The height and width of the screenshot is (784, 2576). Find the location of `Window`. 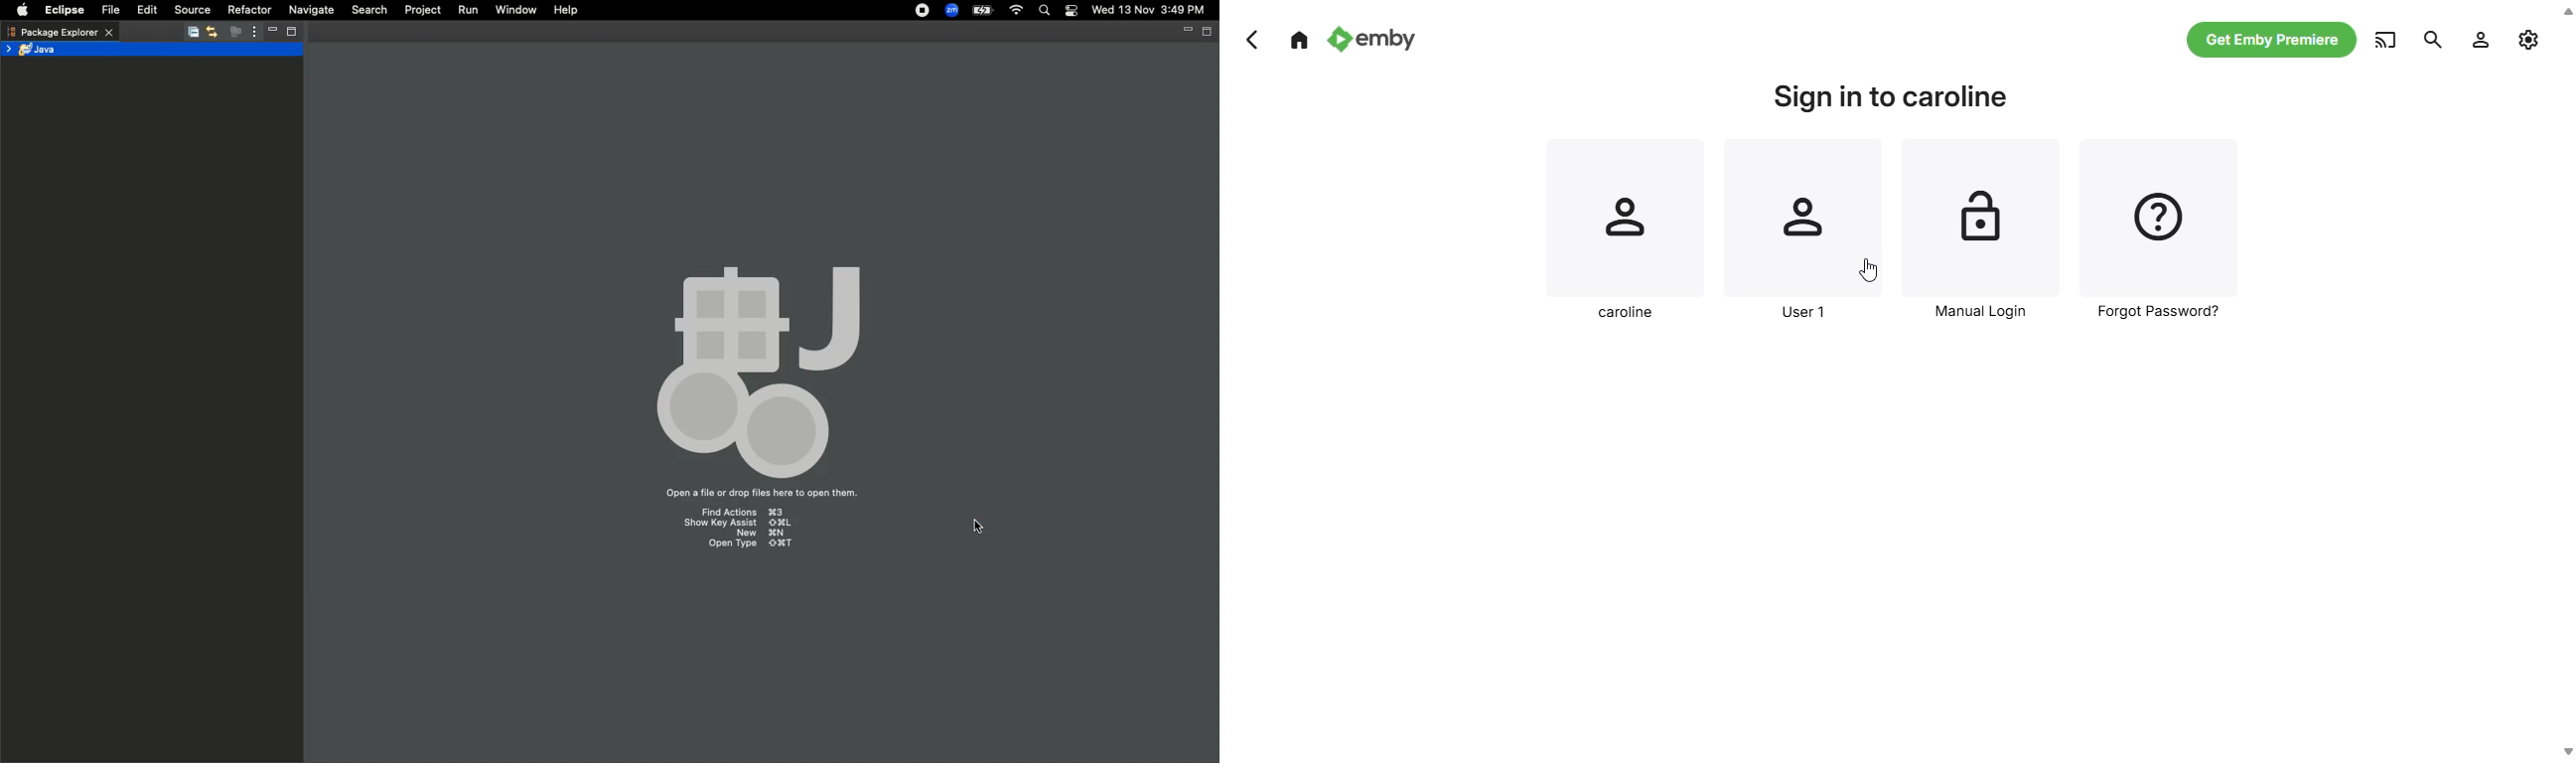

Window is located at coordinates (515, 10).